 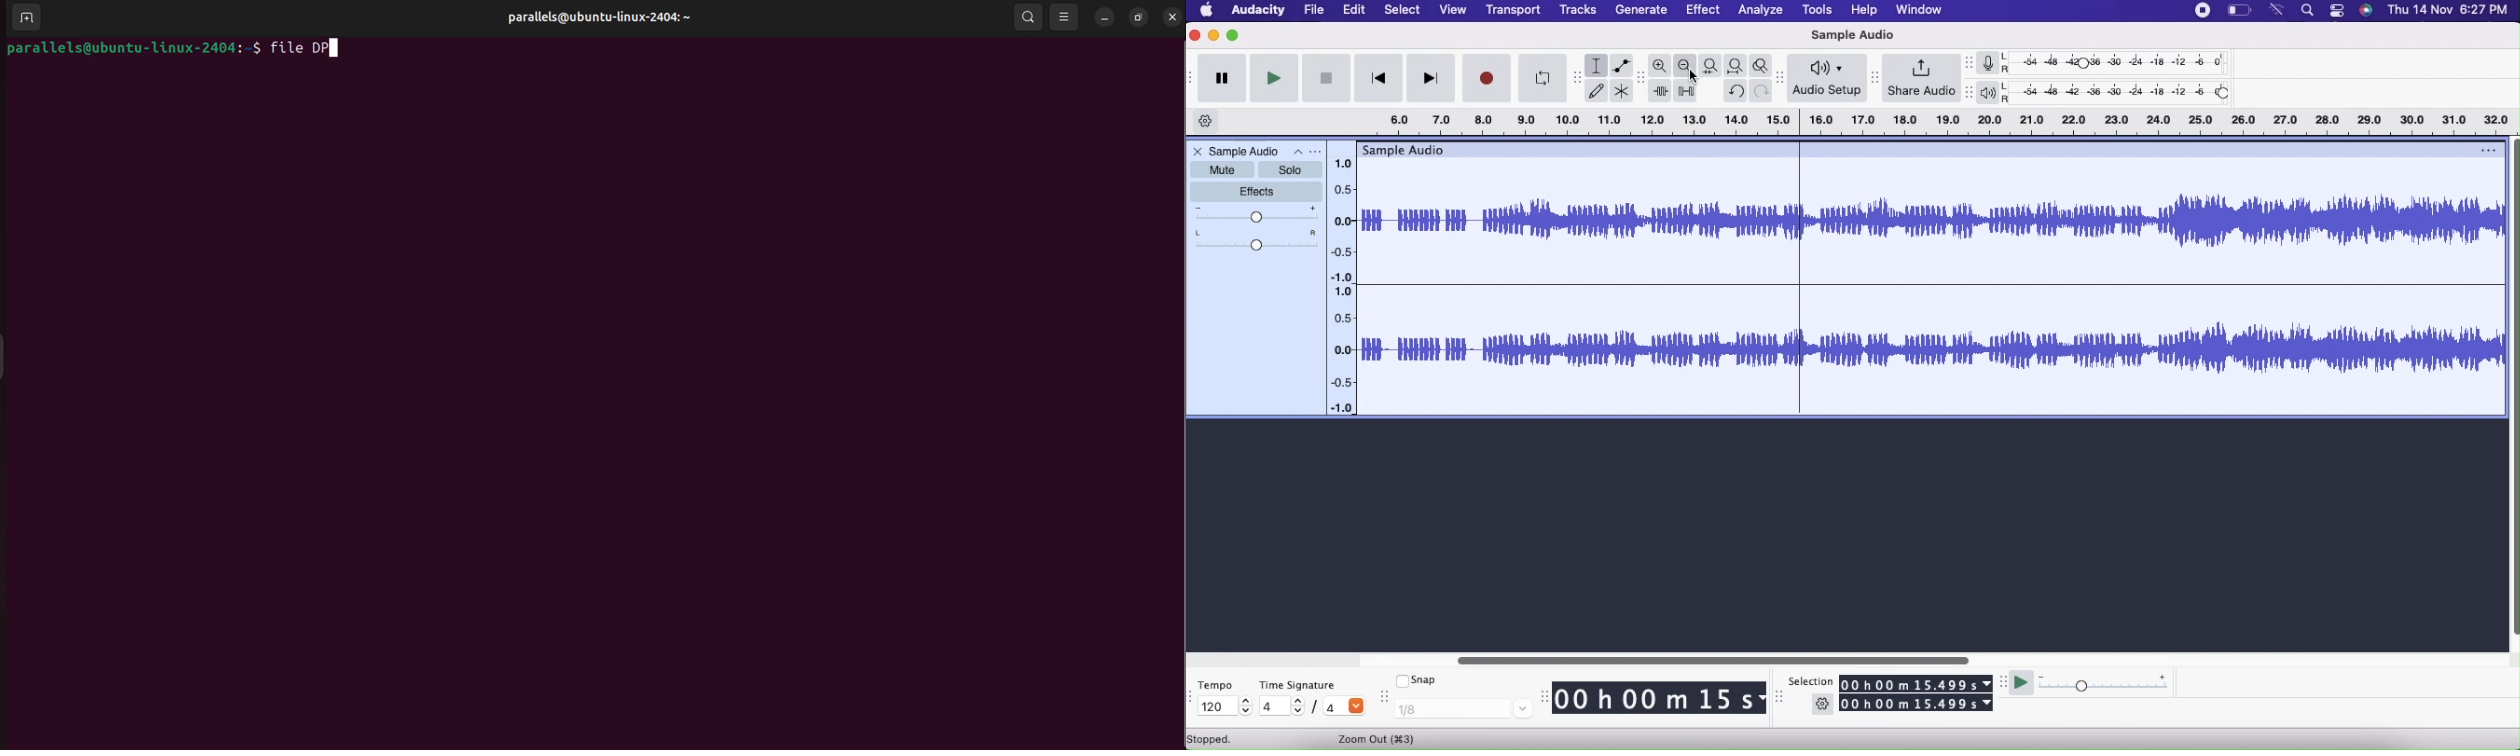 What do you see at coordinates (1214, 35) in the screenshot?
I see `Minimize` at bounding box center [1214, 35].